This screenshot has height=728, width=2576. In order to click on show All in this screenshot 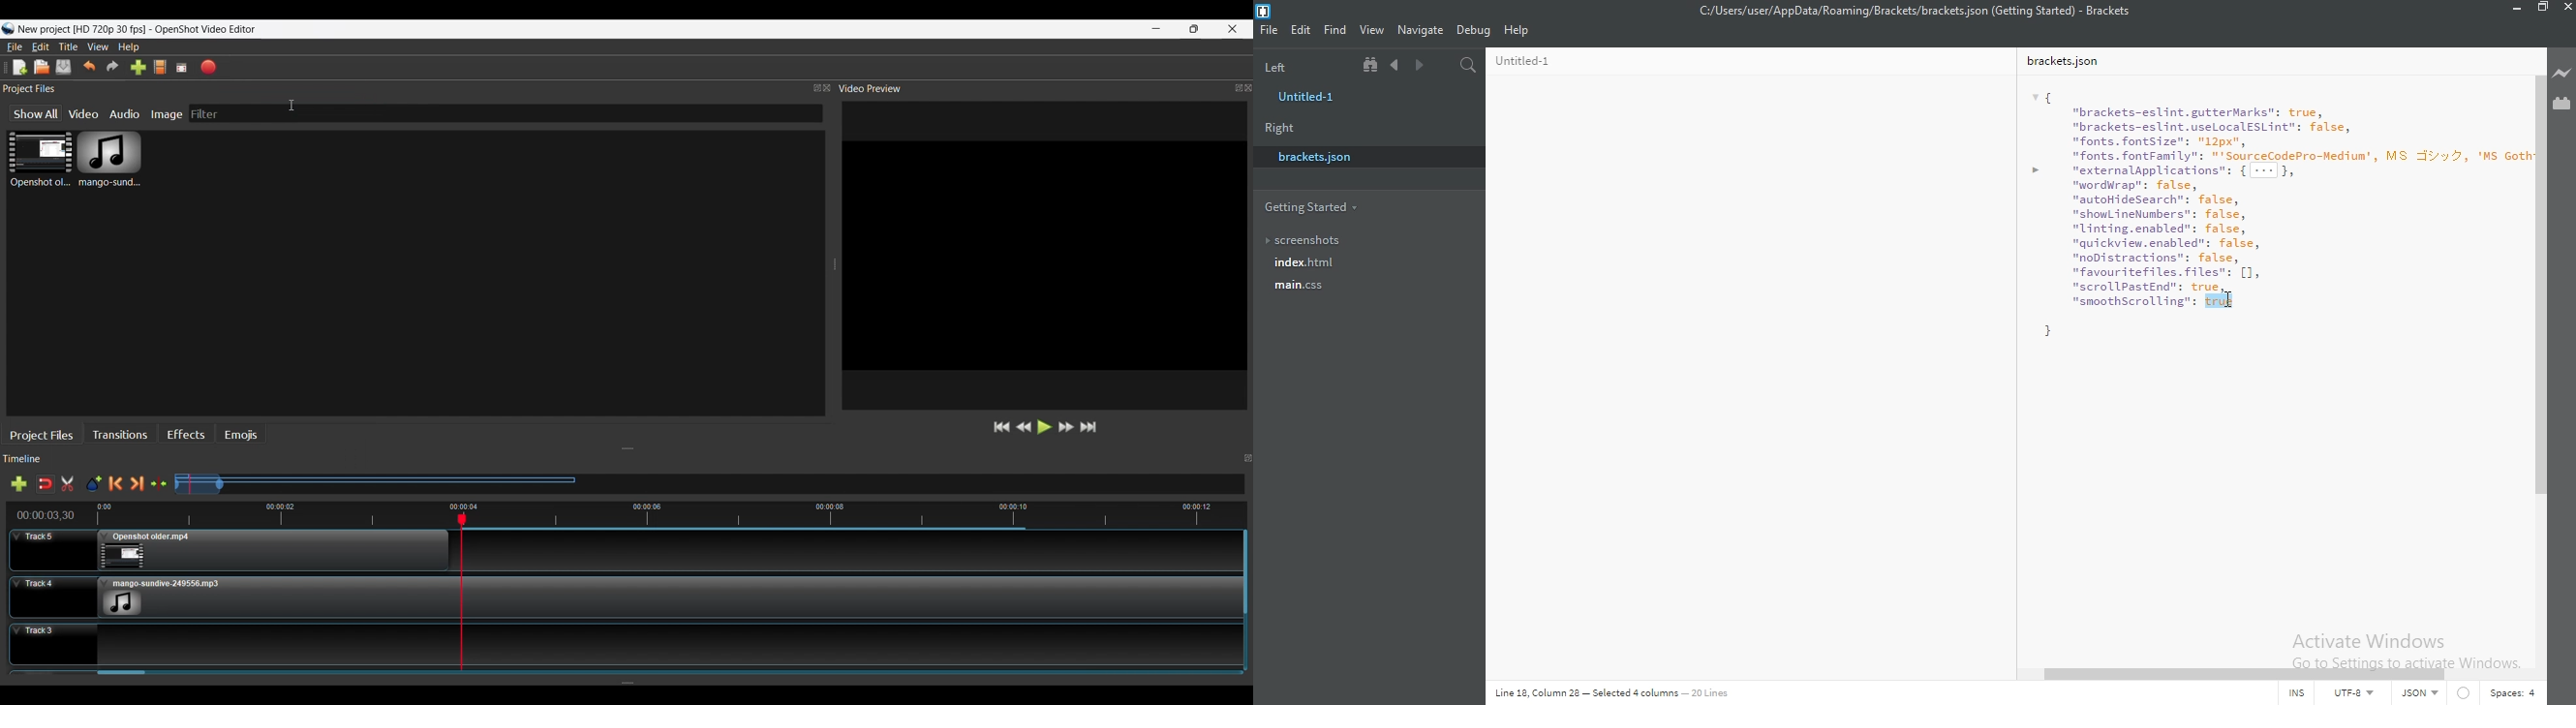, I will do `click(35, 113)`.